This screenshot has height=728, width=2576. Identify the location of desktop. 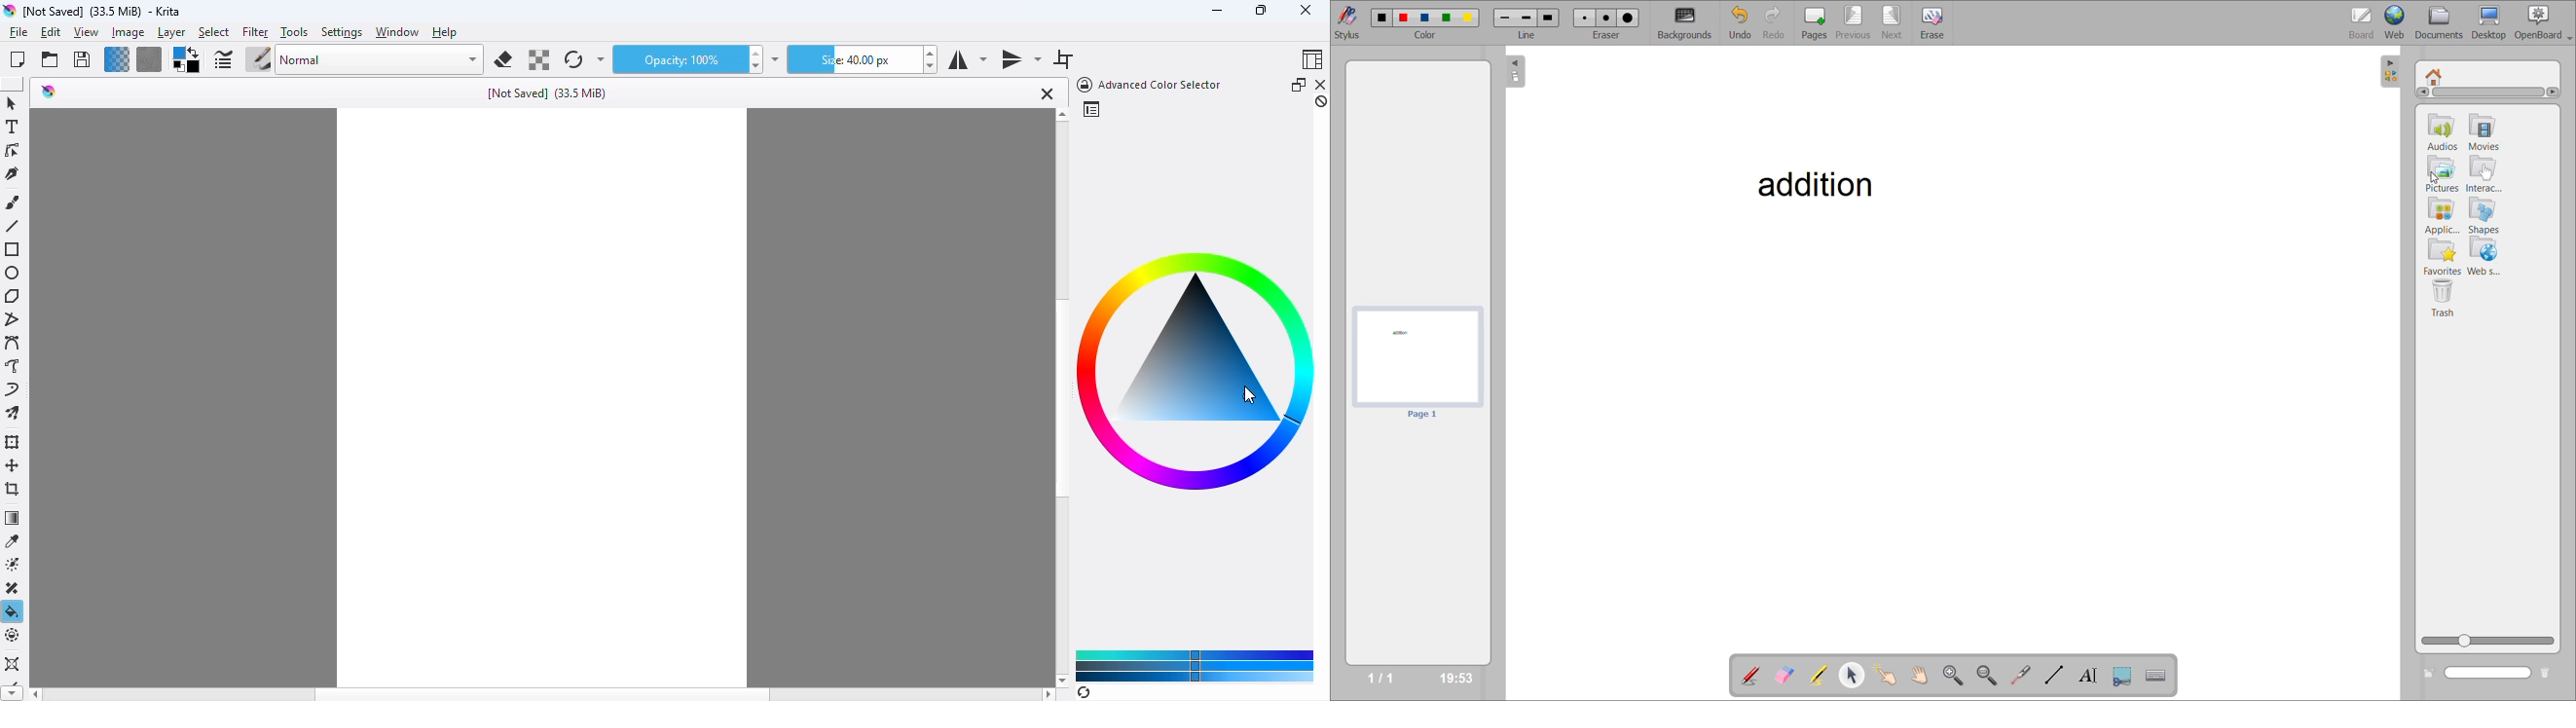
(2493, 23).